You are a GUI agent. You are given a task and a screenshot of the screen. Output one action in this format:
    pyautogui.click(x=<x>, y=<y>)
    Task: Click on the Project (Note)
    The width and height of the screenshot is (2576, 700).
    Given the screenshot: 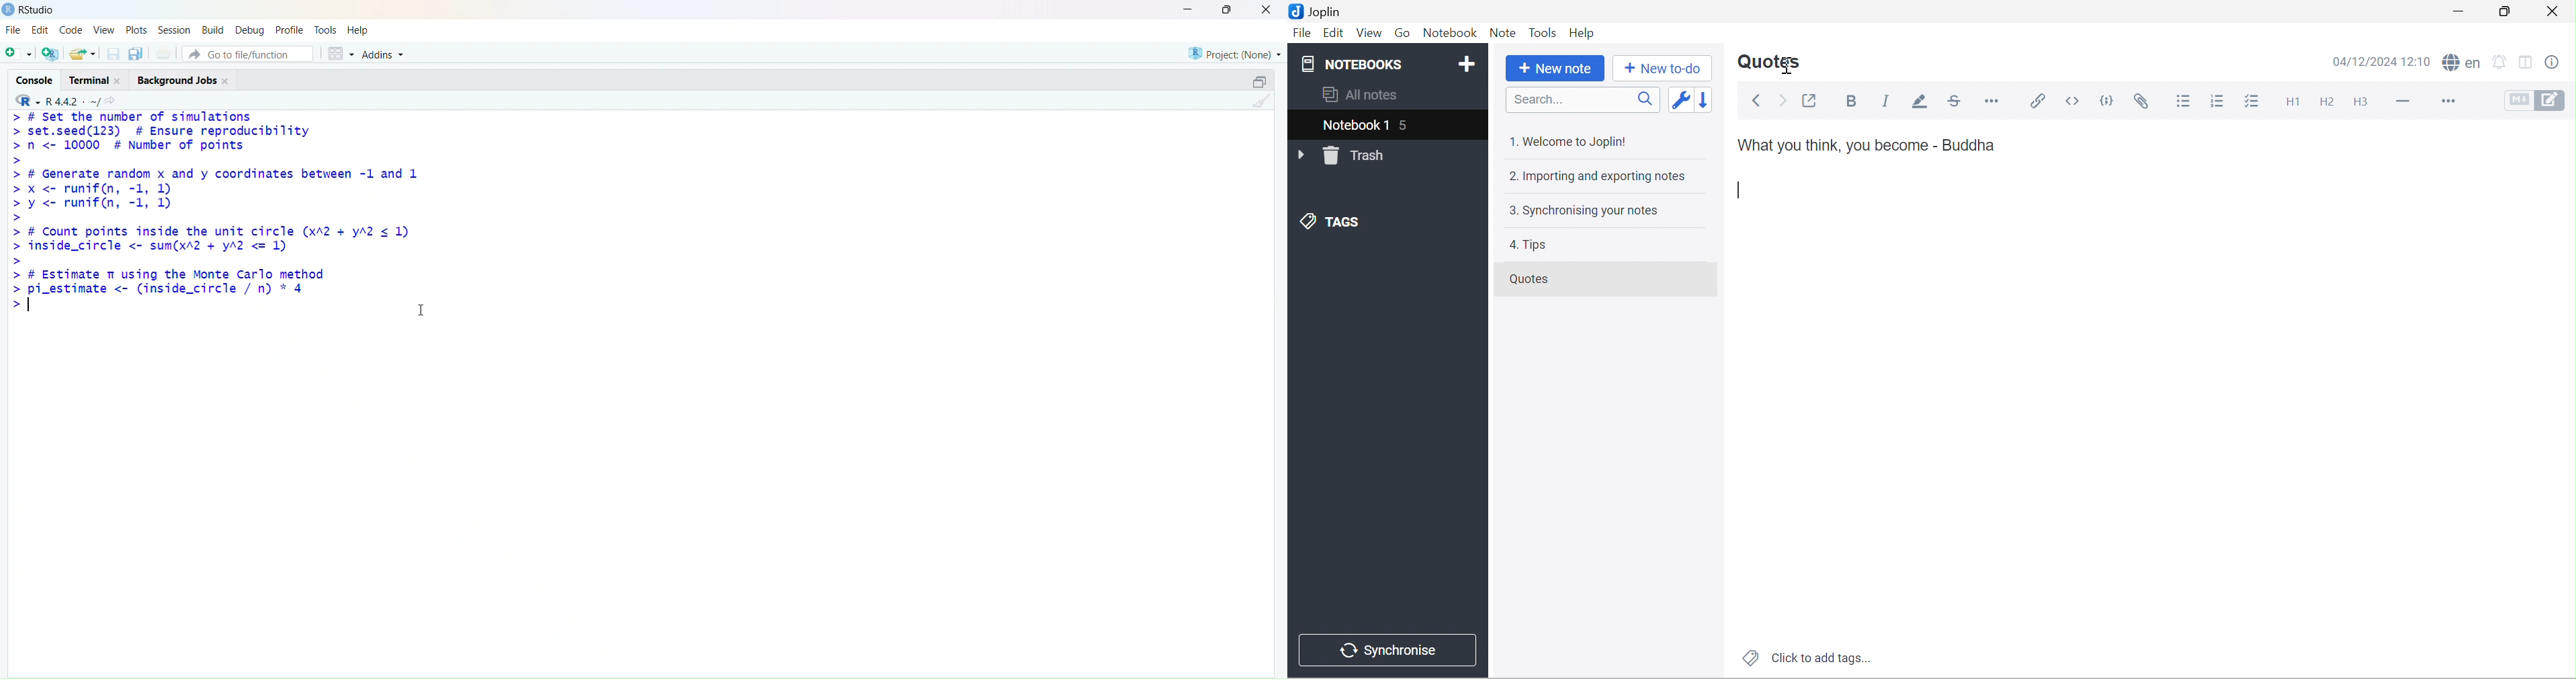 What is the action you would take?
    pyautogui.click(x=1230, y=54)
    